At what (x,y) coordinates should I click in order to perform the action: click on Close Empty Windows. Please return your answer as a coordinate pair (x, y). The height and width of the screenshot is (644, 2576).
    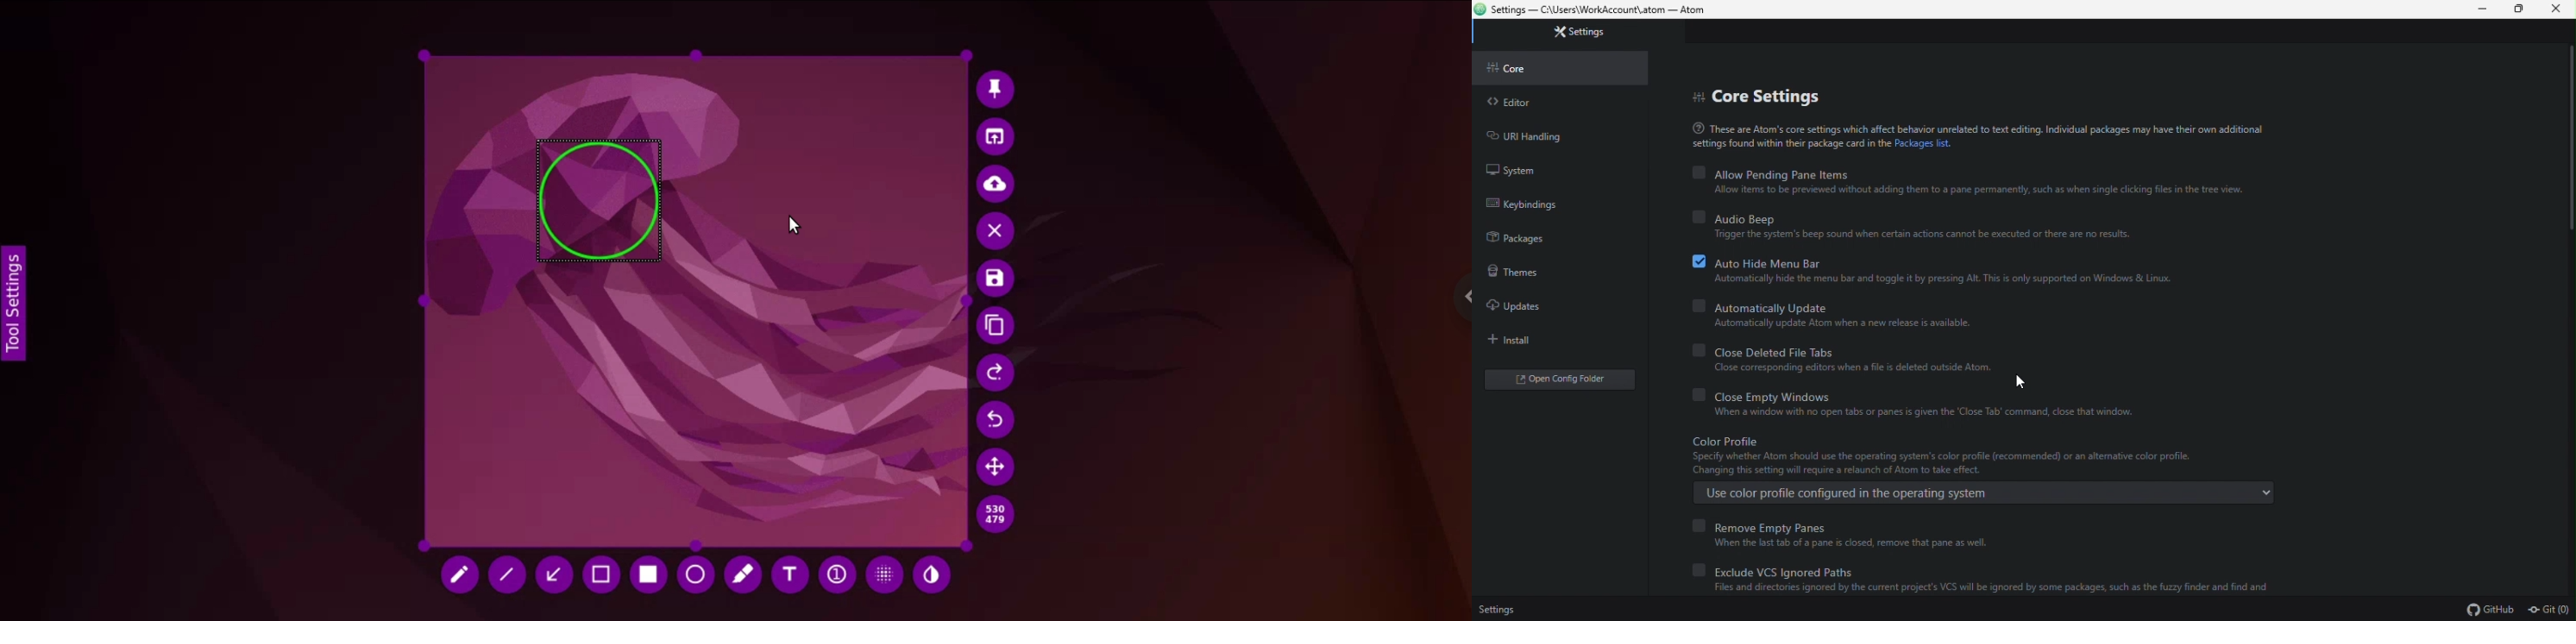
    Looking at the image, I should click on (1760, 396).